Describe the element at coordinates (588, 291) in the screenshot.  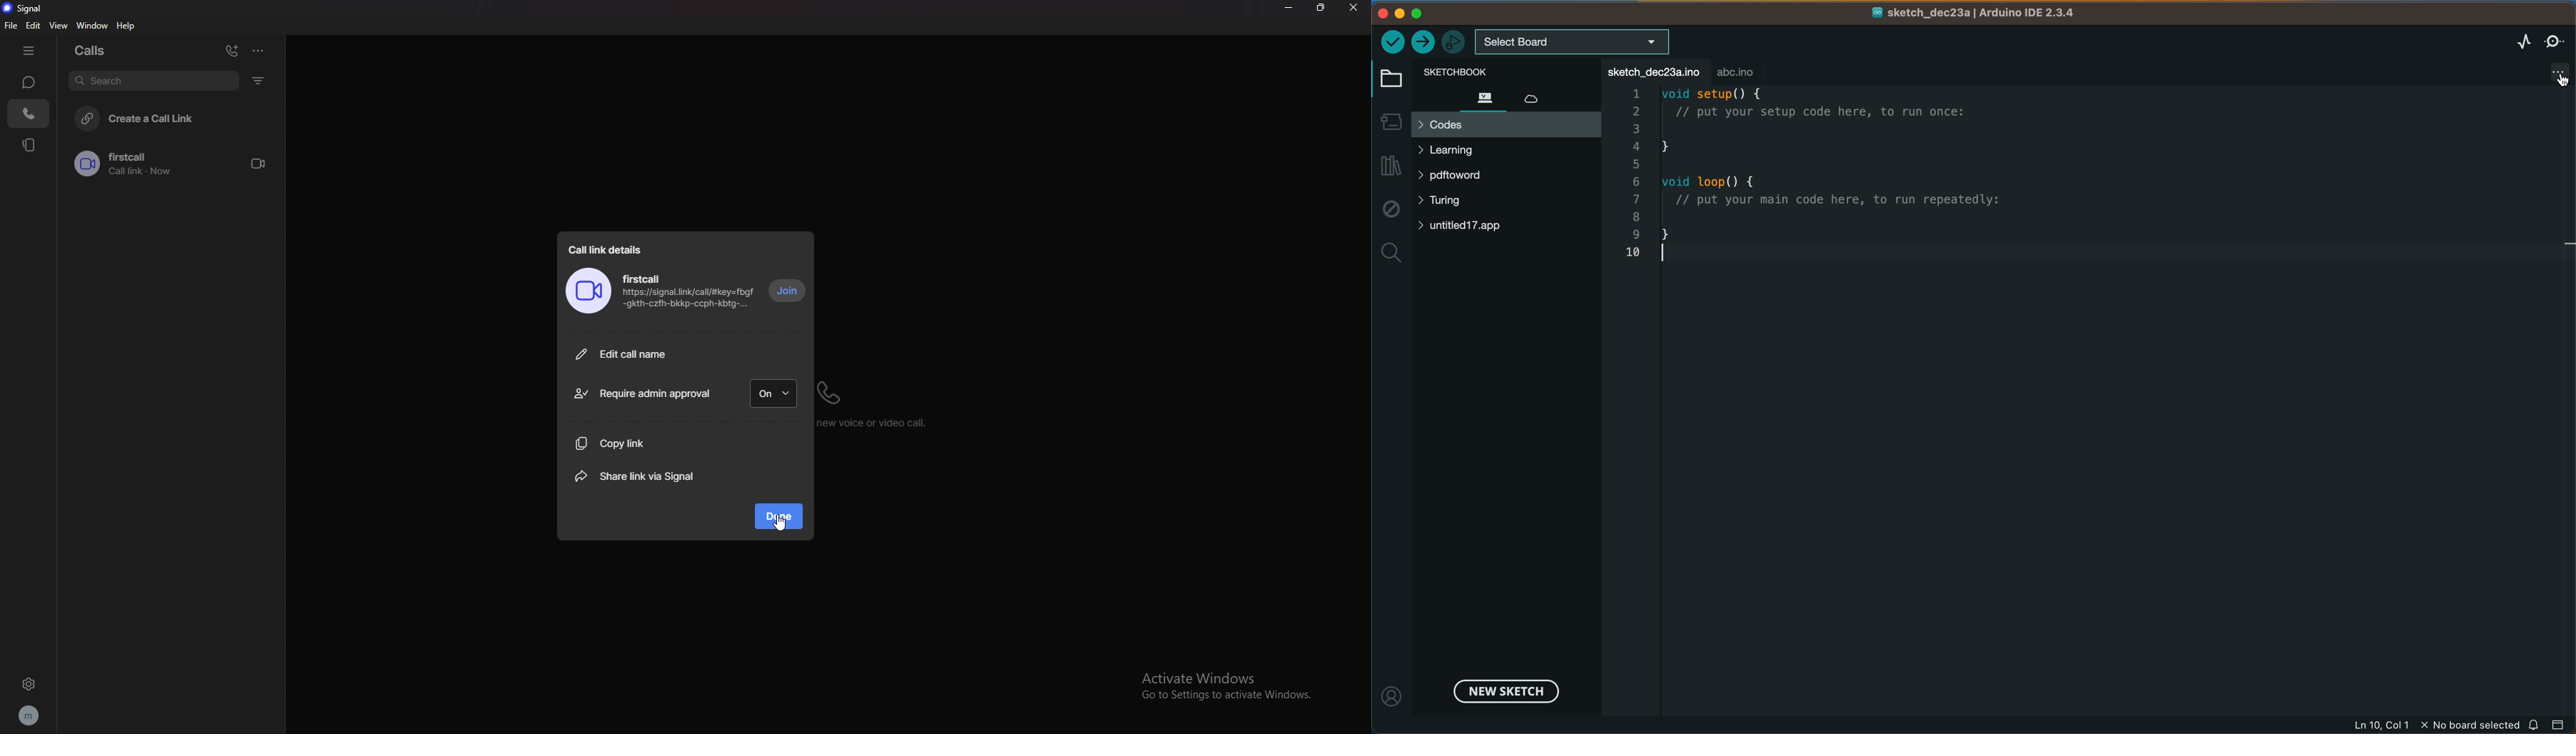
I see `call image` at that location.